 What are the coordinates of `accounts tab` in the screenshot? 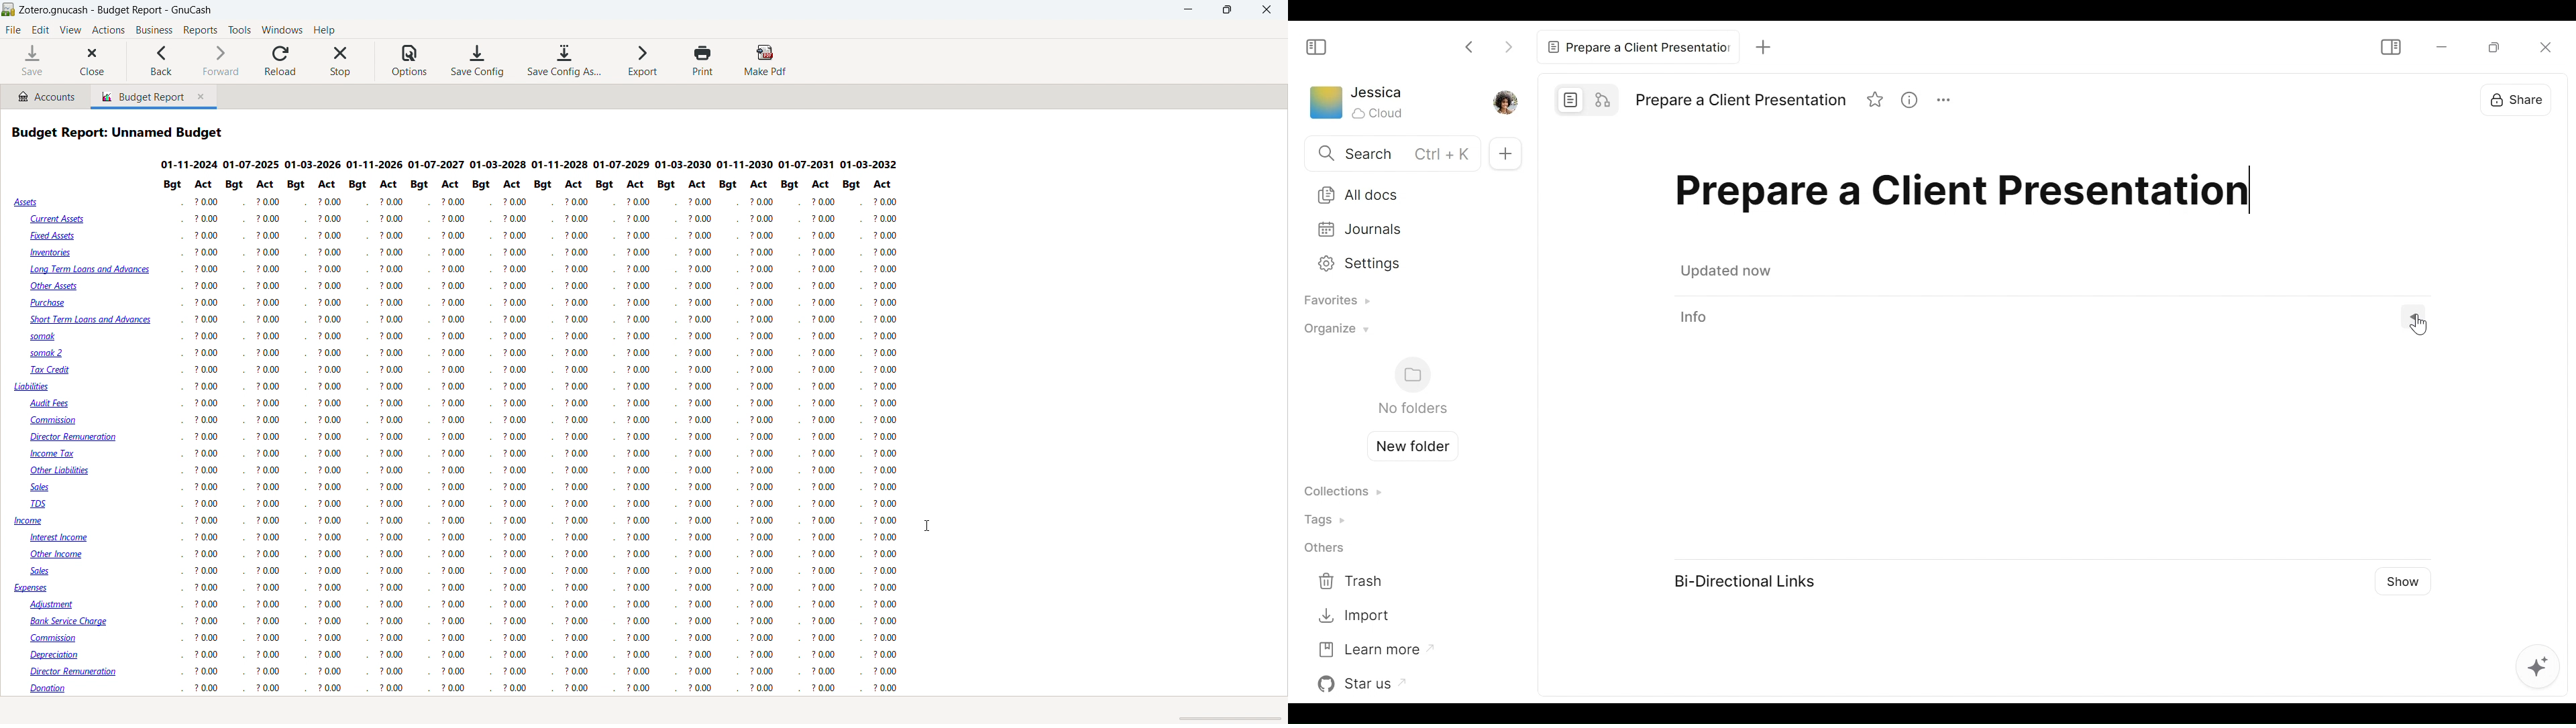 It's located at (46, 96).